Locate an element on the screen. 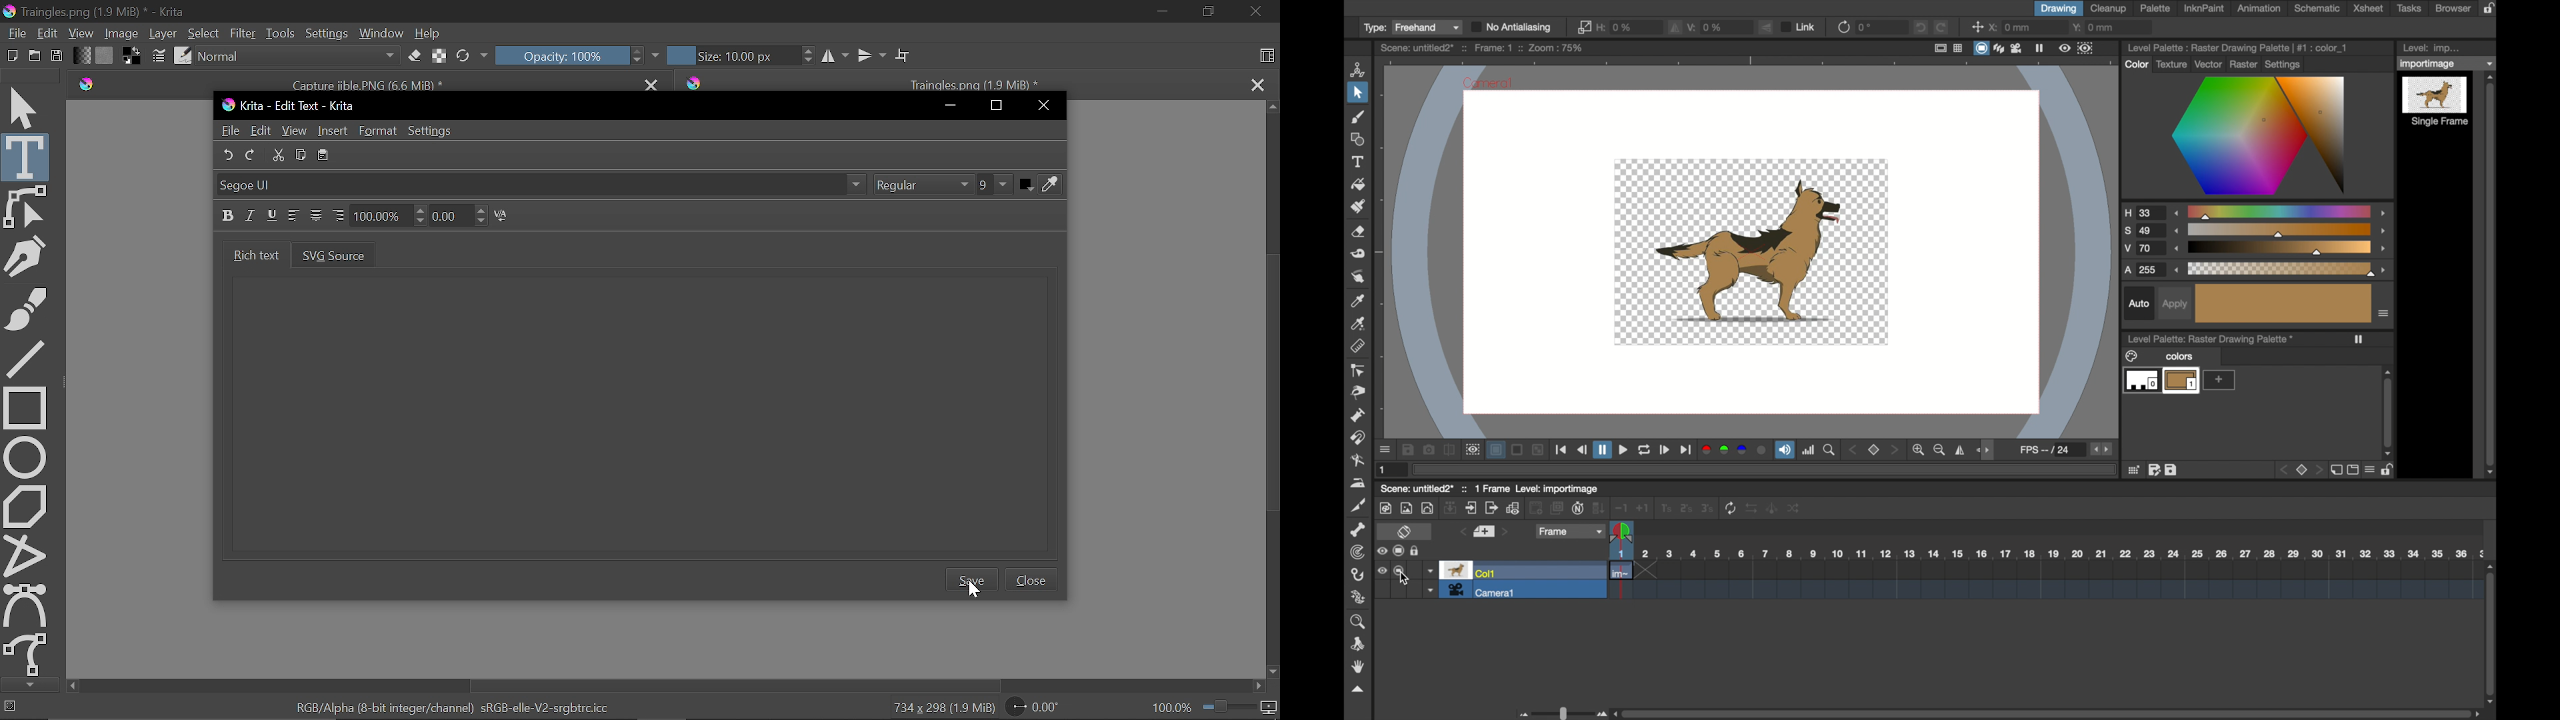 The width and height of the screenshot is (2576, 728). Edit is located at coordinates (49, 32).